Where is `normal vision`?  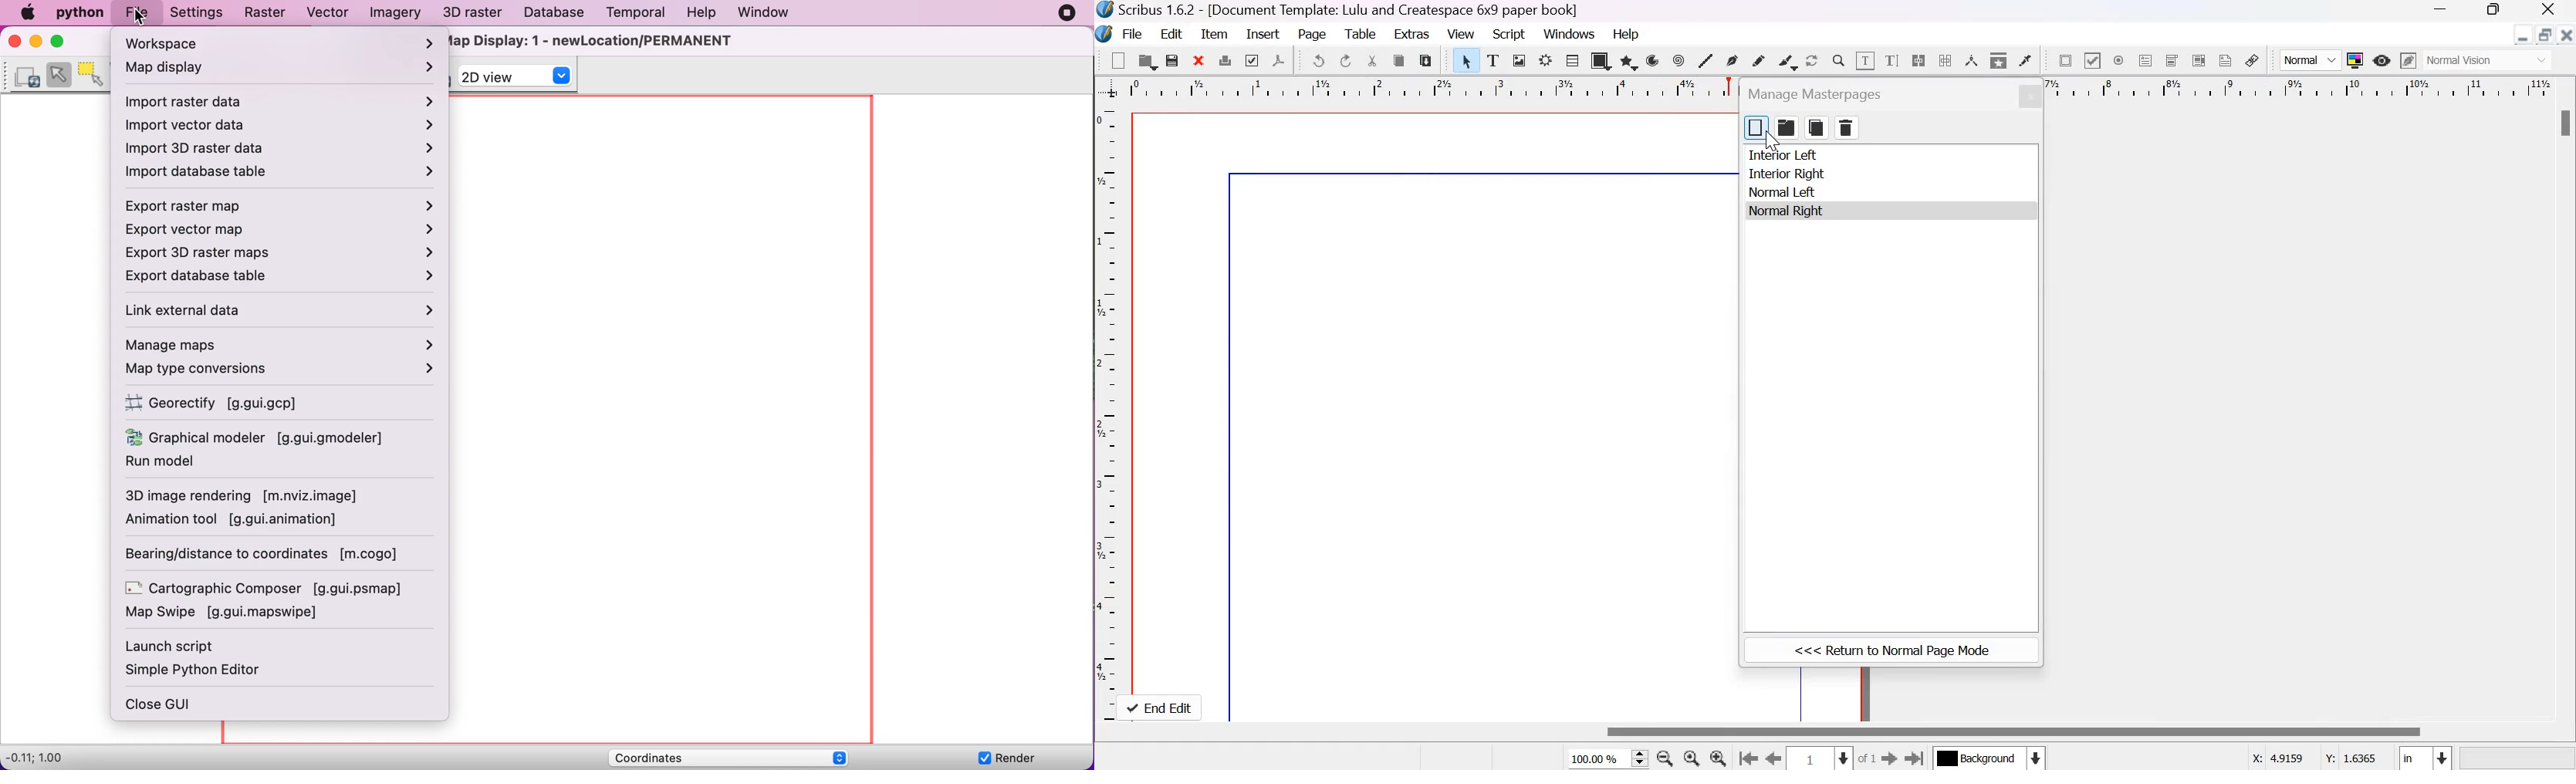
normal vision is located at coordinates (2488, 60).